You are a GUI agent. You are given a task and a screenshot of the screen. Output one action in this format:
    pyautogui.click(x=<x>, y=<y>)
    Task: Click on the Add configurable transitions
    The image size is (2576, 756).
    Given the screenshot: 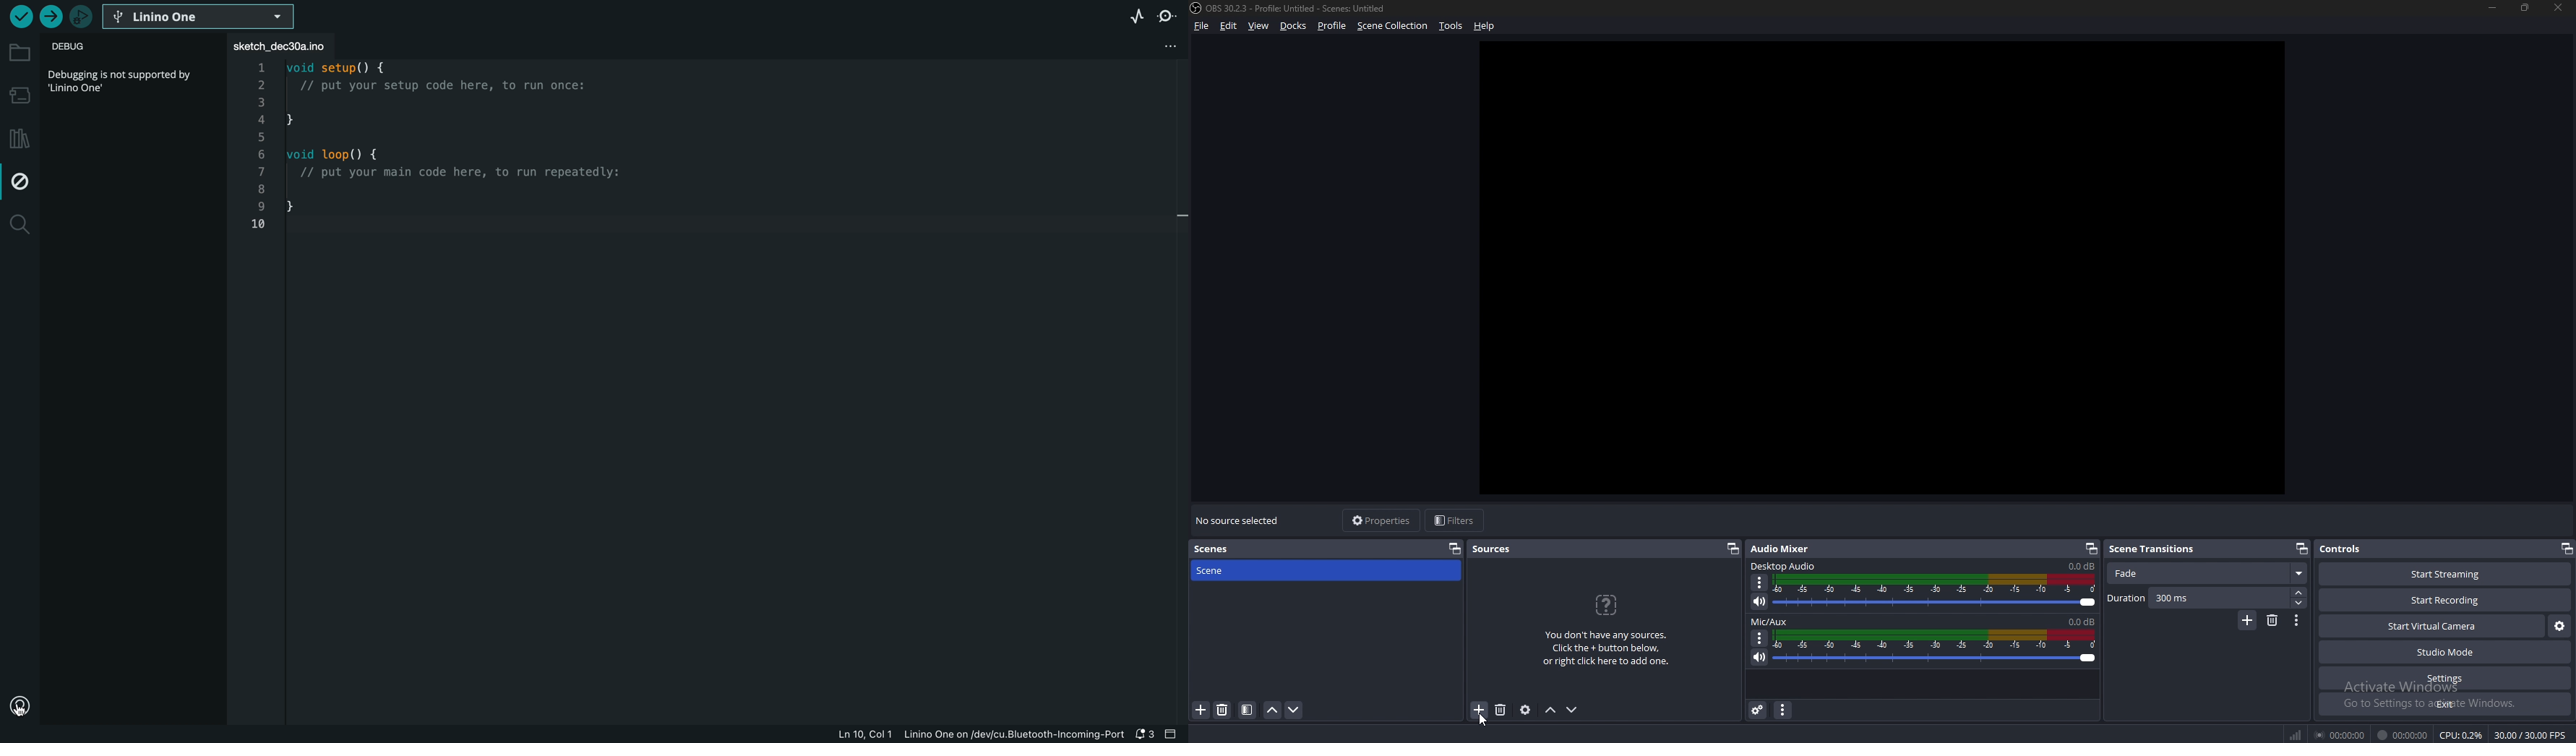 What is the action you would take?
    pyautogui.click(x=2248, y=621)
    